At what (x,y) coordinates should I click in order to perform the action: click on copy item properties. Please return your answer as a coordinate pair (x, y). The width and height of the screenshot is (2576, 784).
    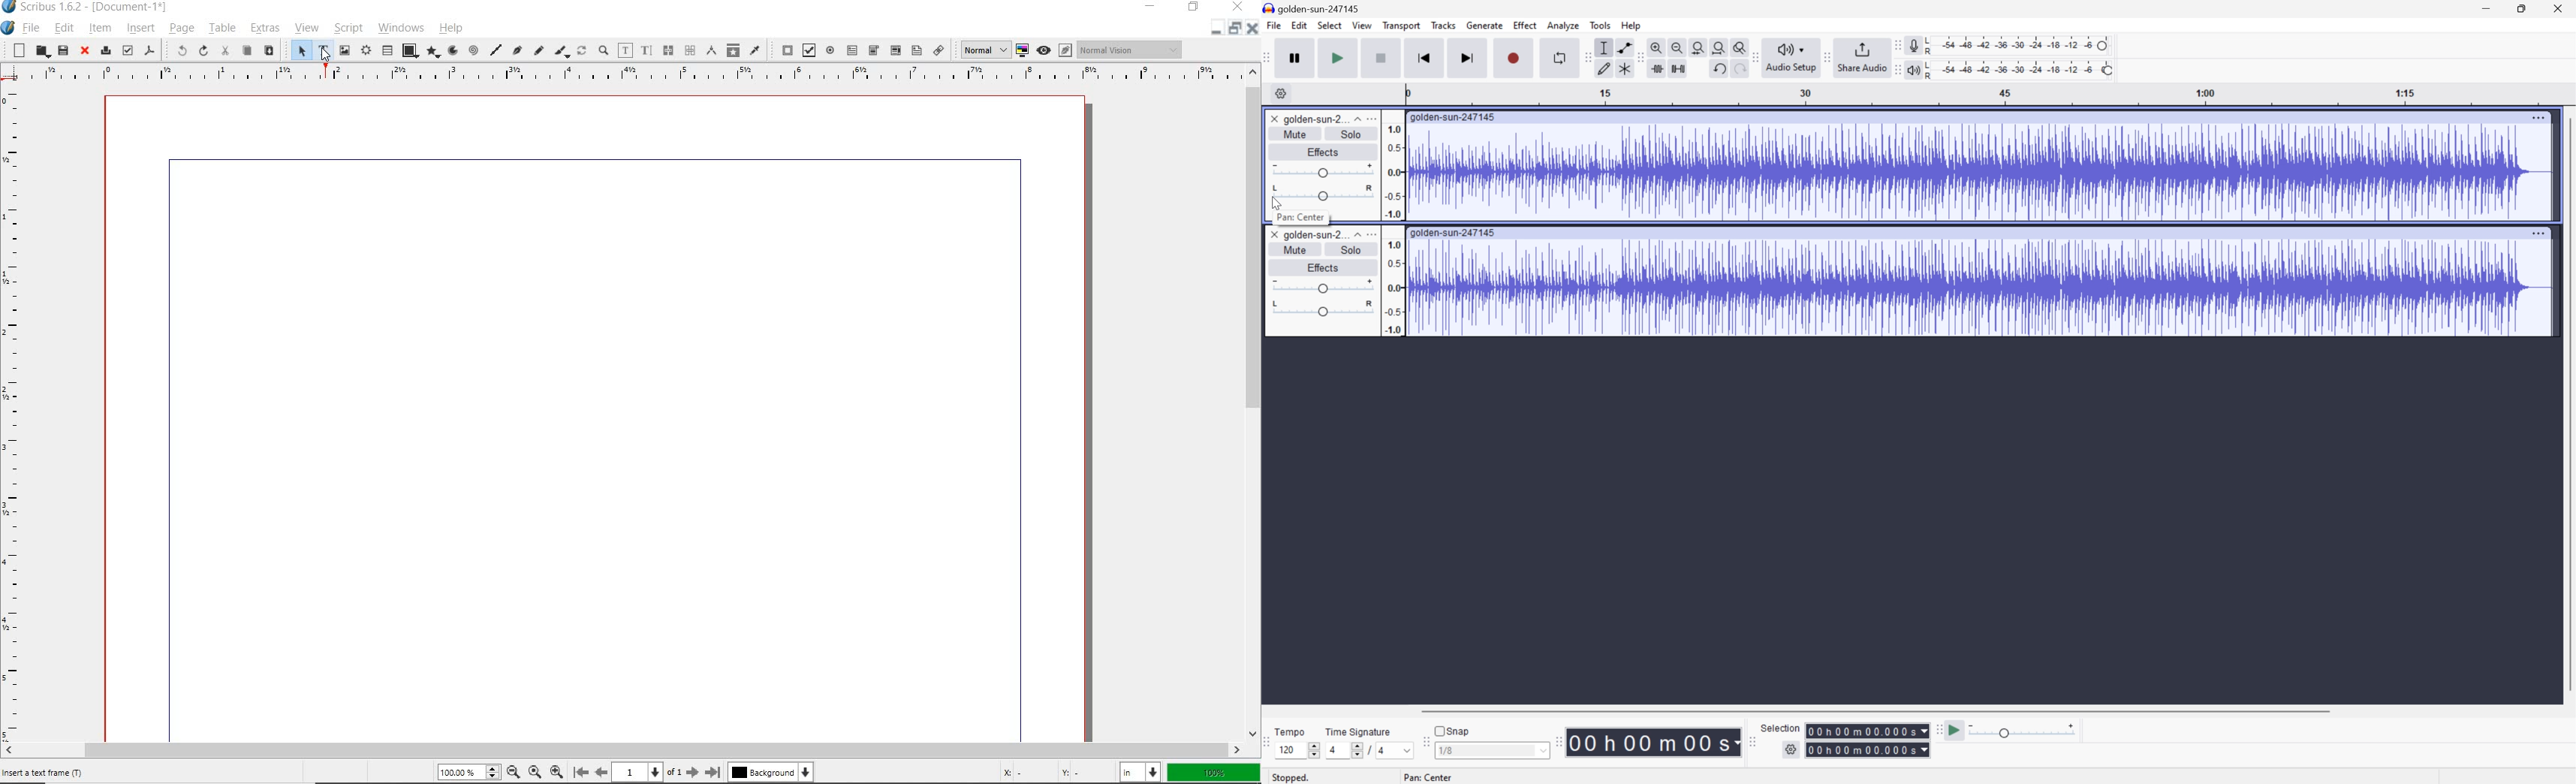
    Looking at the image, I should click on (732, 50).